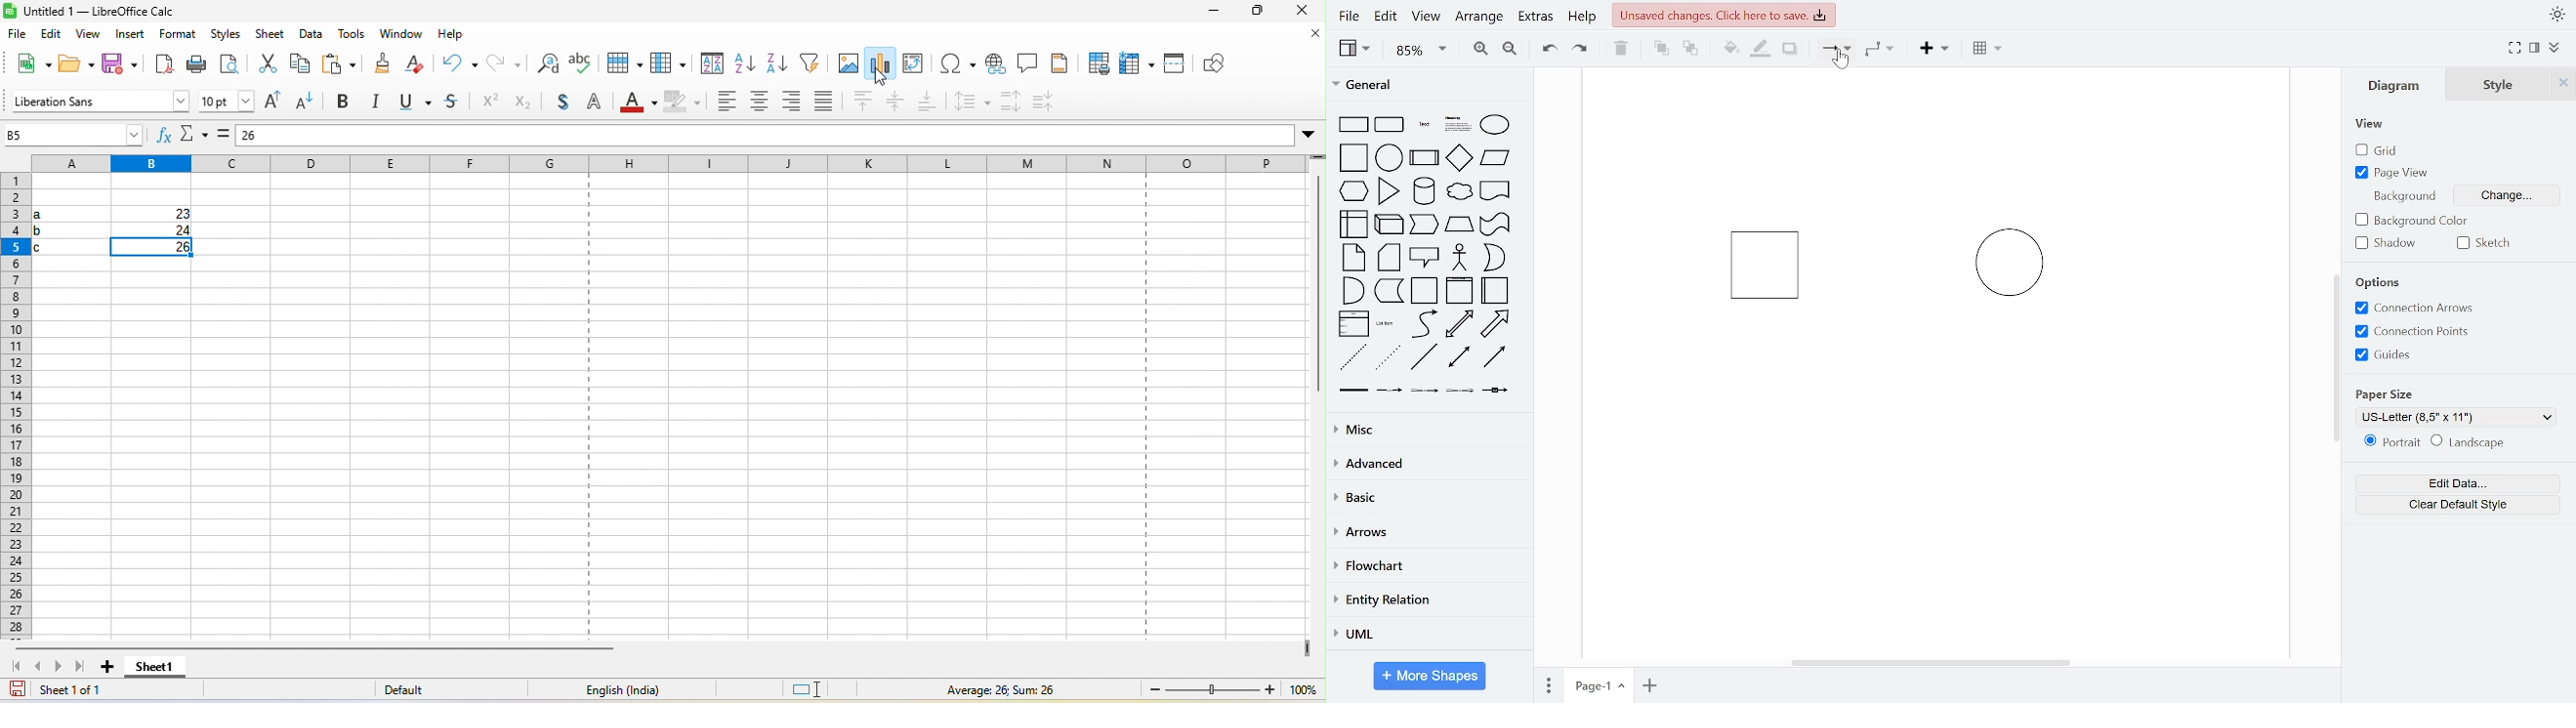 This screenshot has width=2576, height=728. I want to click on connector, so click(1836, 50).